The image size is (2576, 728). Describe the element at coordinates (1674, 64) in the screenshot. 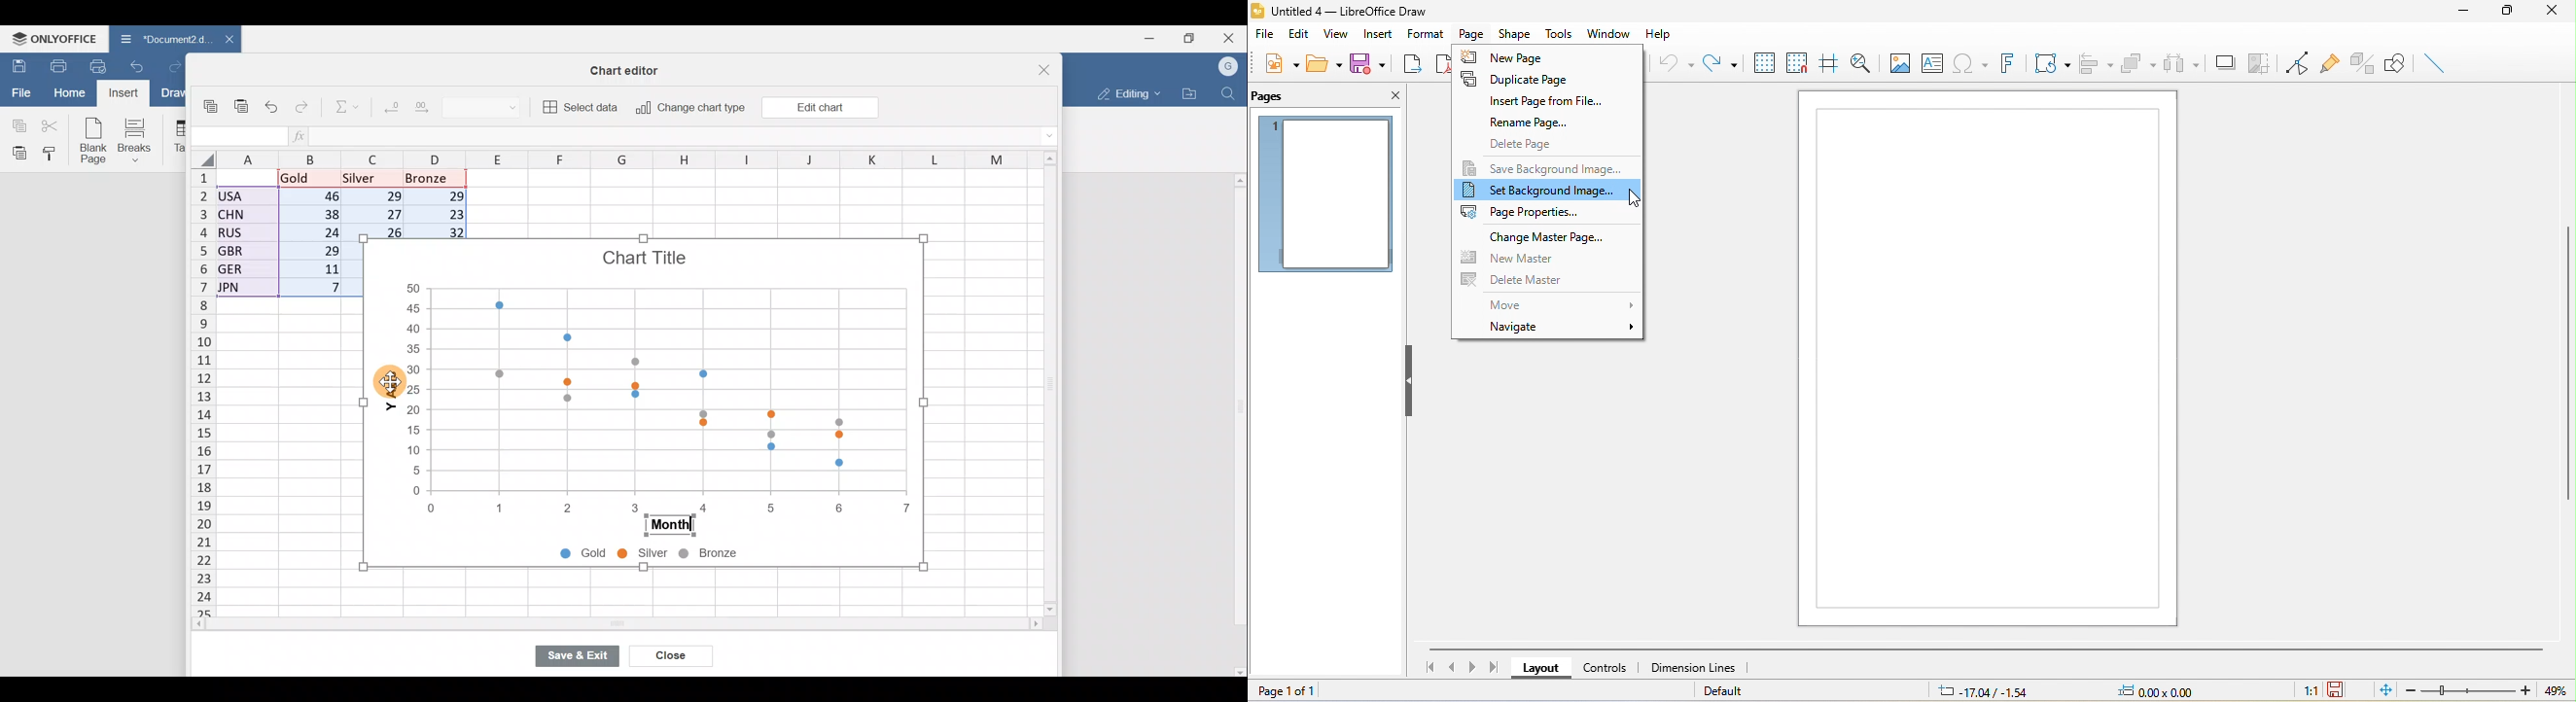

I see `undo` at that location.